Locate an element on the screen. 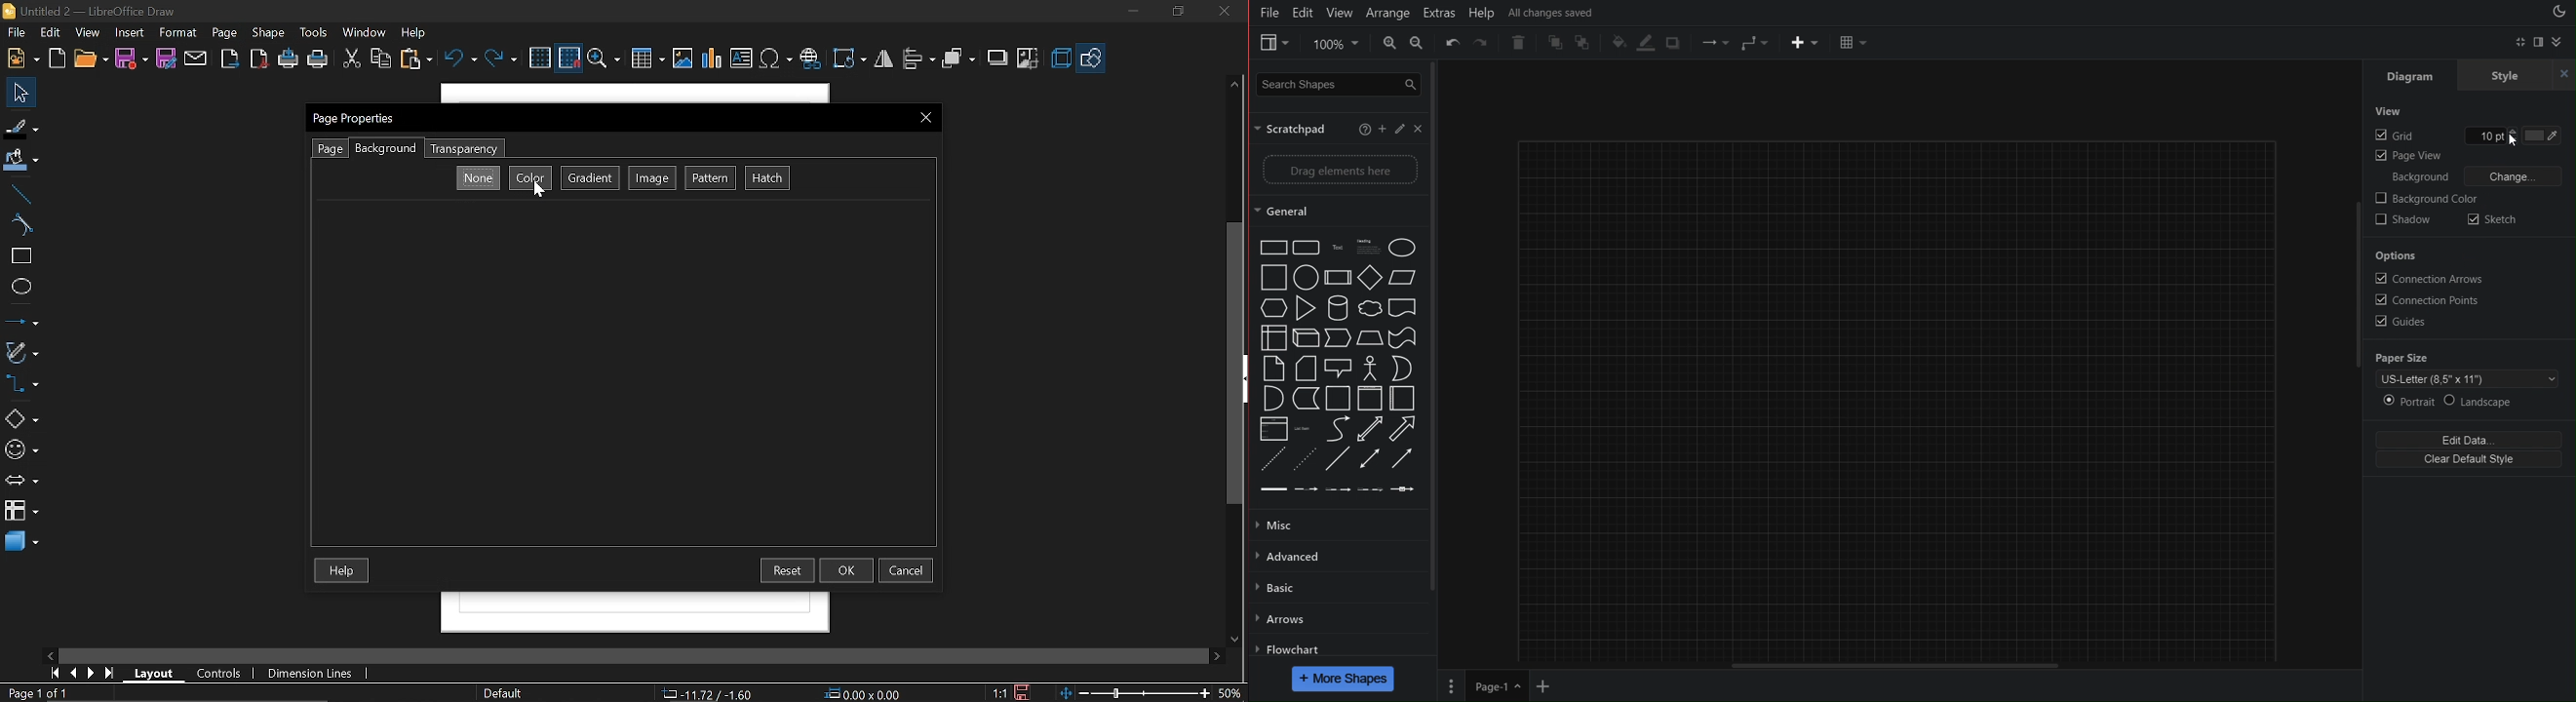 Image resolution: width=2576 pixels, height=728 pixels. None is located at coordinates (478, 178).